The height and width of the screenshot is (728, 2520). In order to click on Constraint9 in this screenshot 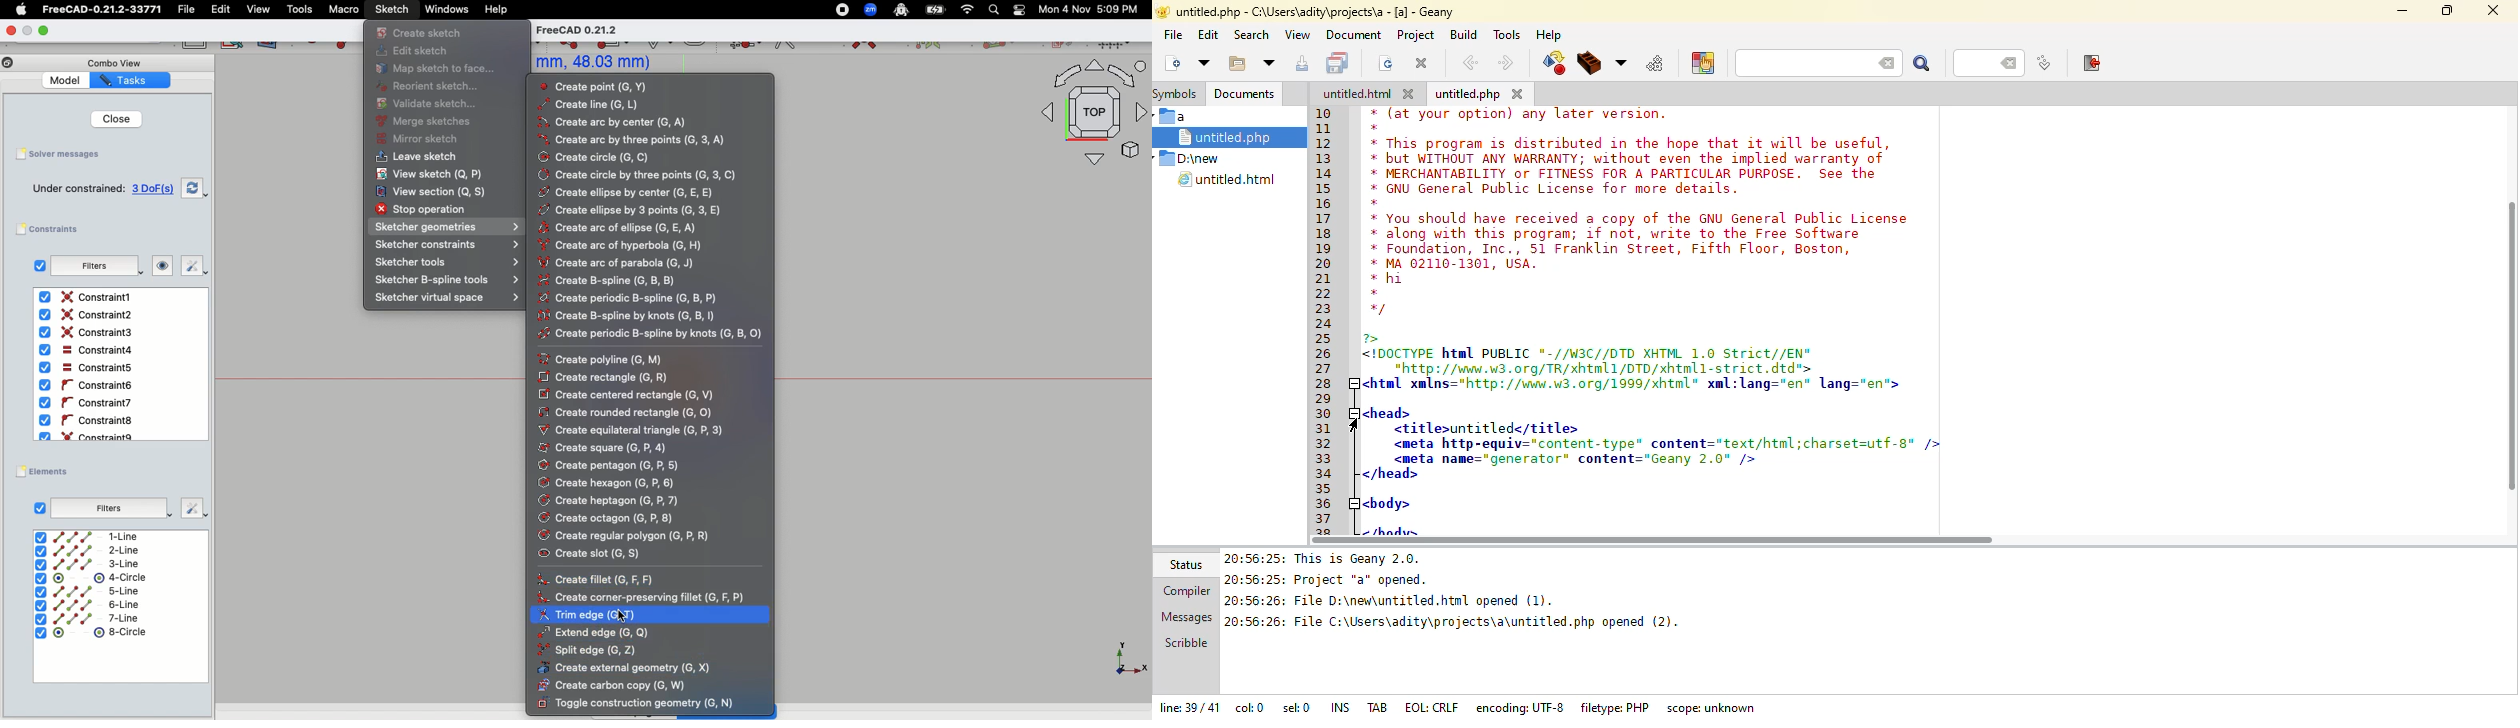, I will do `click(90, 435)`.